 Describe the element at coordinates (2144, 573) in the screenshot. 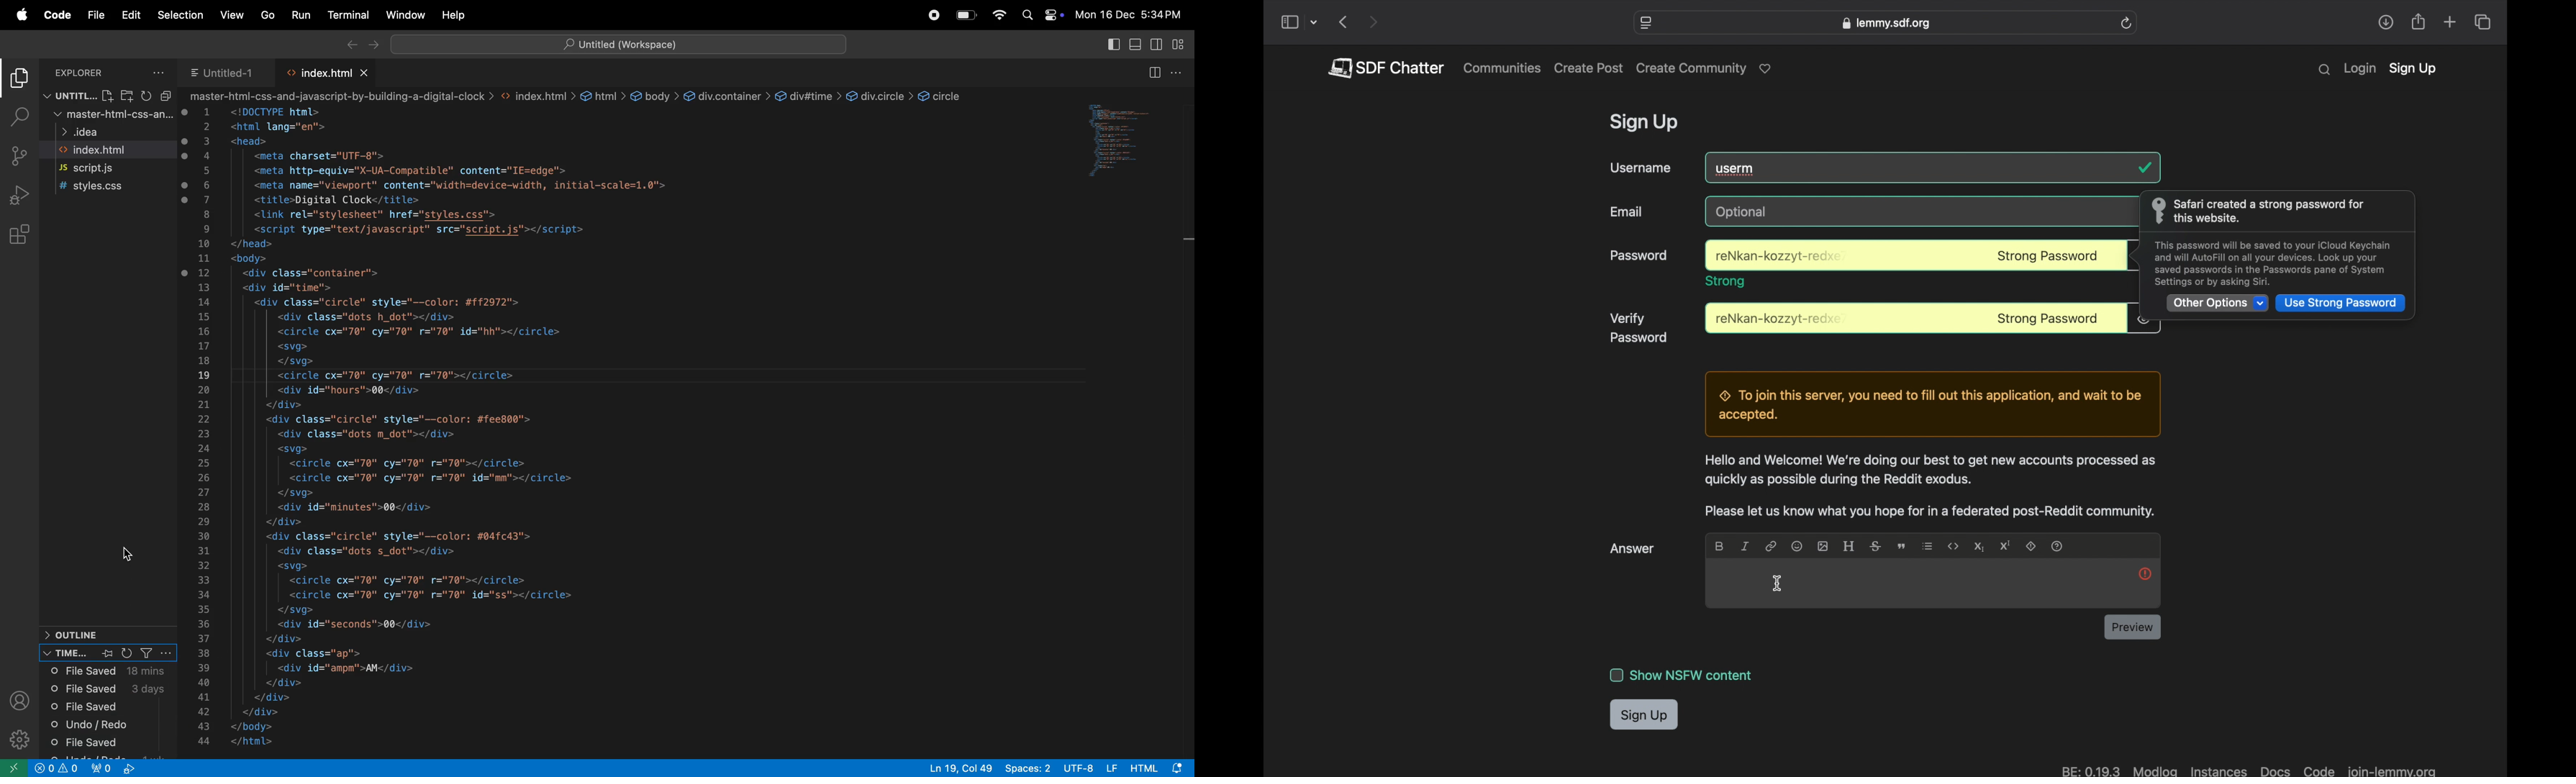

I see `help icon` at that location.